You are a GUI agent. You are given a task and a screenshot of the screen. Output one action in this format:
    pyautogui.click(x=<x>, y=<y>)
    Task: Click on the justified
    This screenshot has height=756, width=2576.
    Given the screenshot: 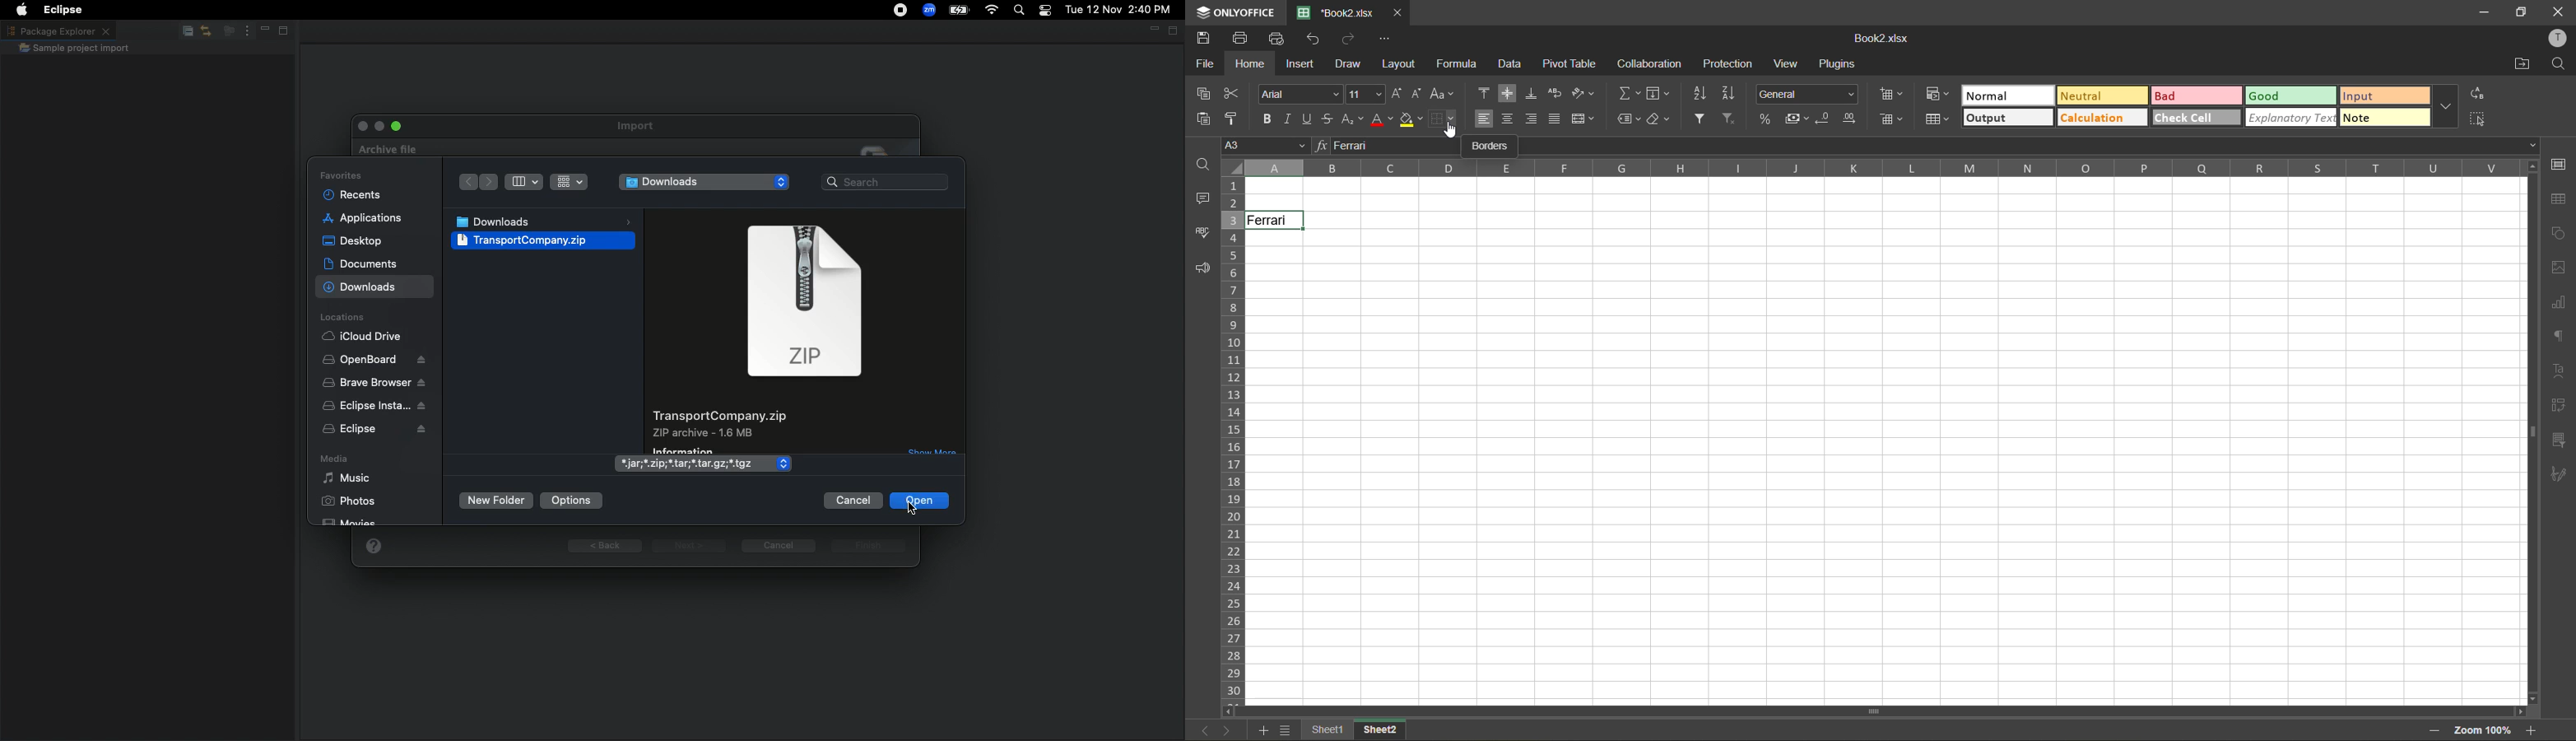 What is the action you would take?
    pyautogui.click(x=1553, y=120)
    